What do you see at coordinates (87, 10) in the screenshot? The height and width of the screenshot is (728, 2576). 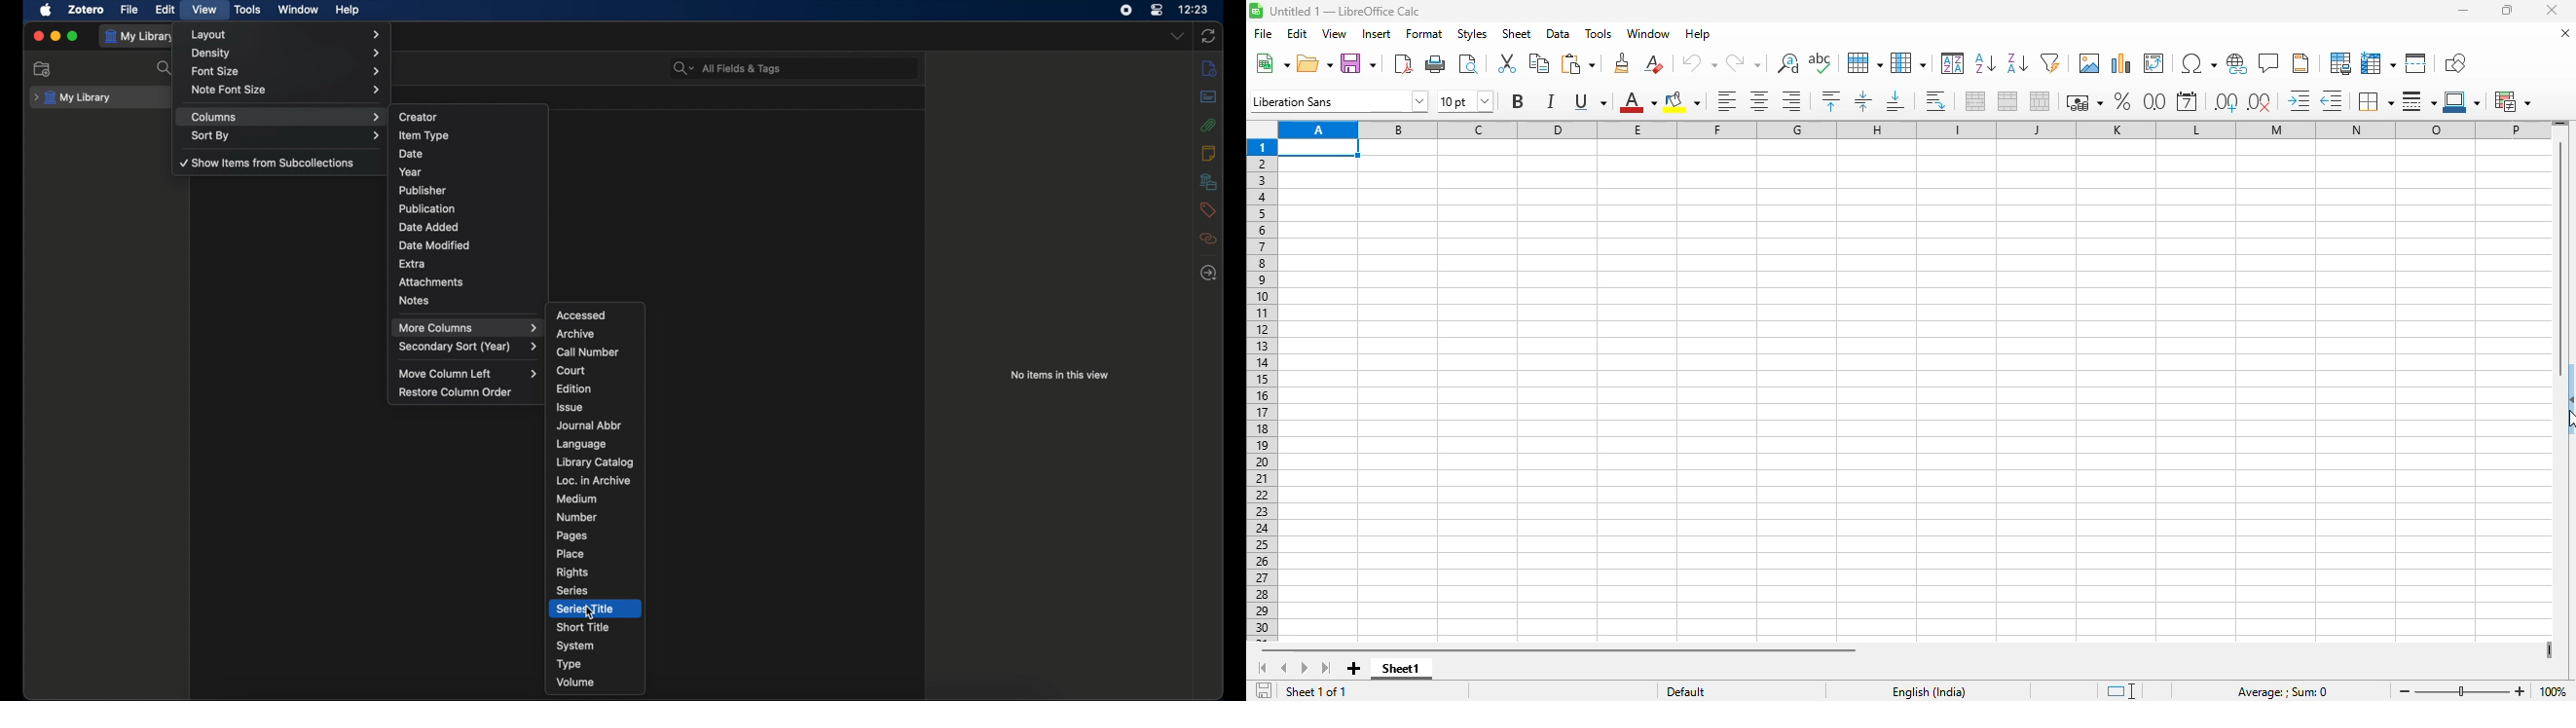 I see `zotero` at bounding box center [87, 10].